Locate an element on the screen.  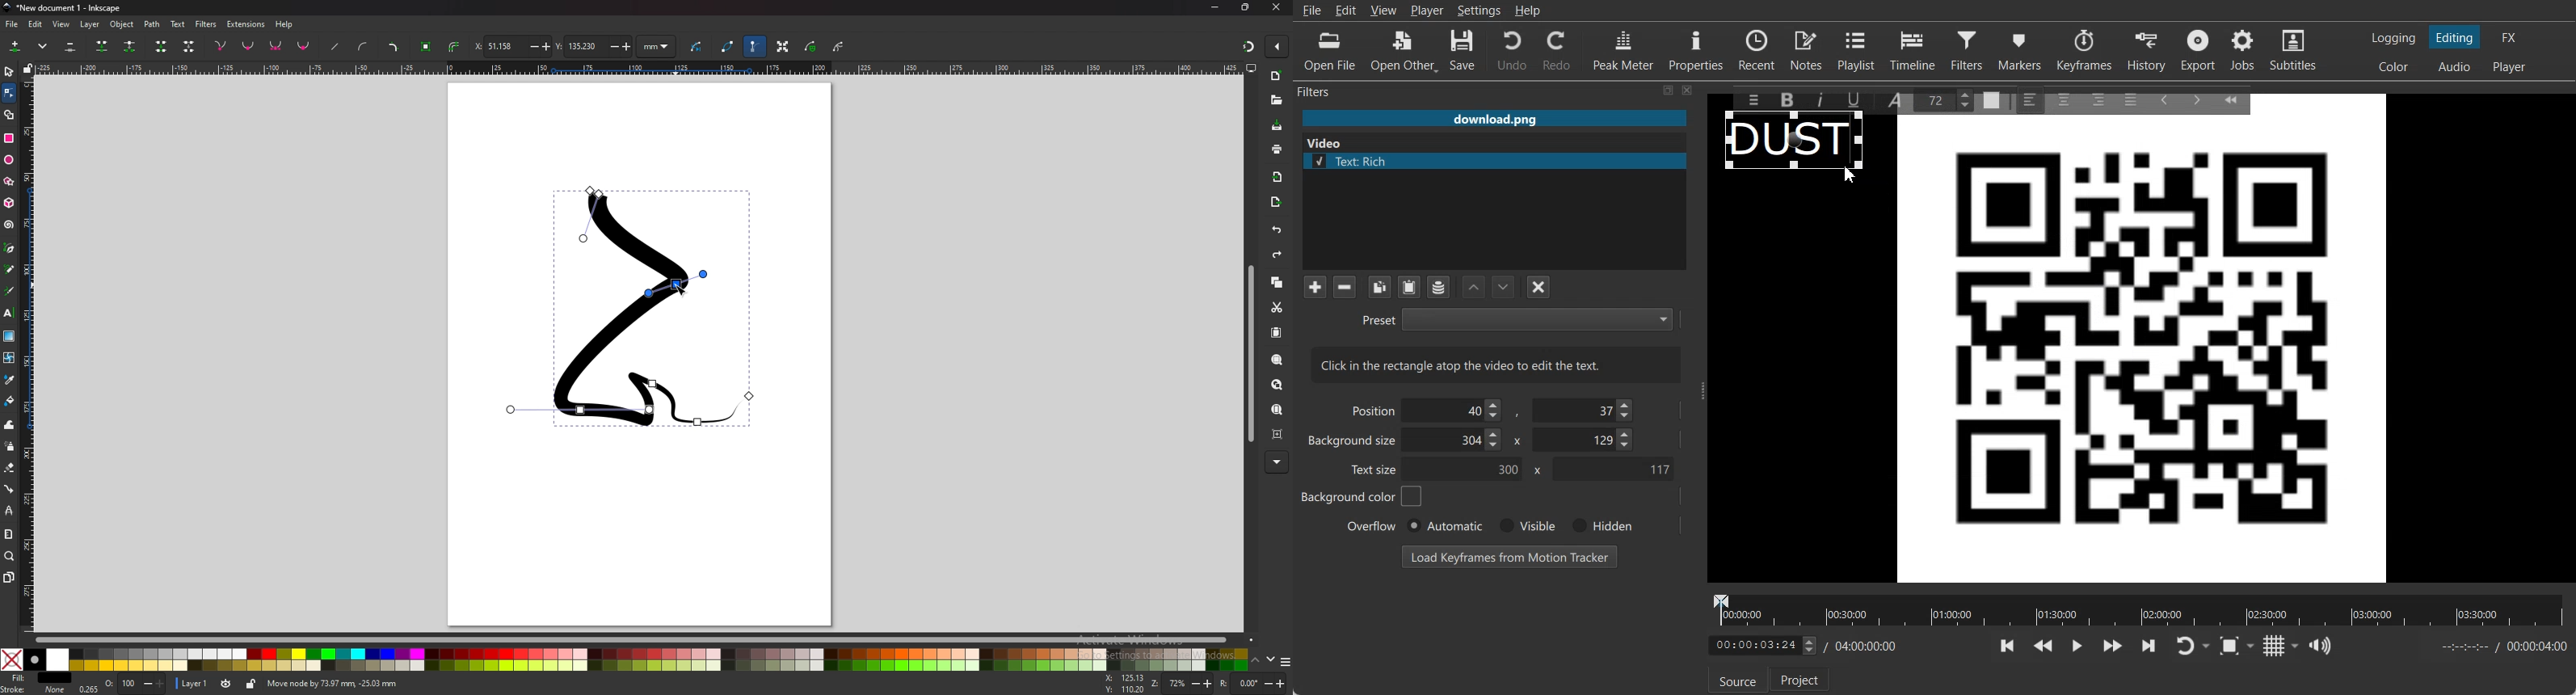
snapping is located at coordinates (1247, 44).